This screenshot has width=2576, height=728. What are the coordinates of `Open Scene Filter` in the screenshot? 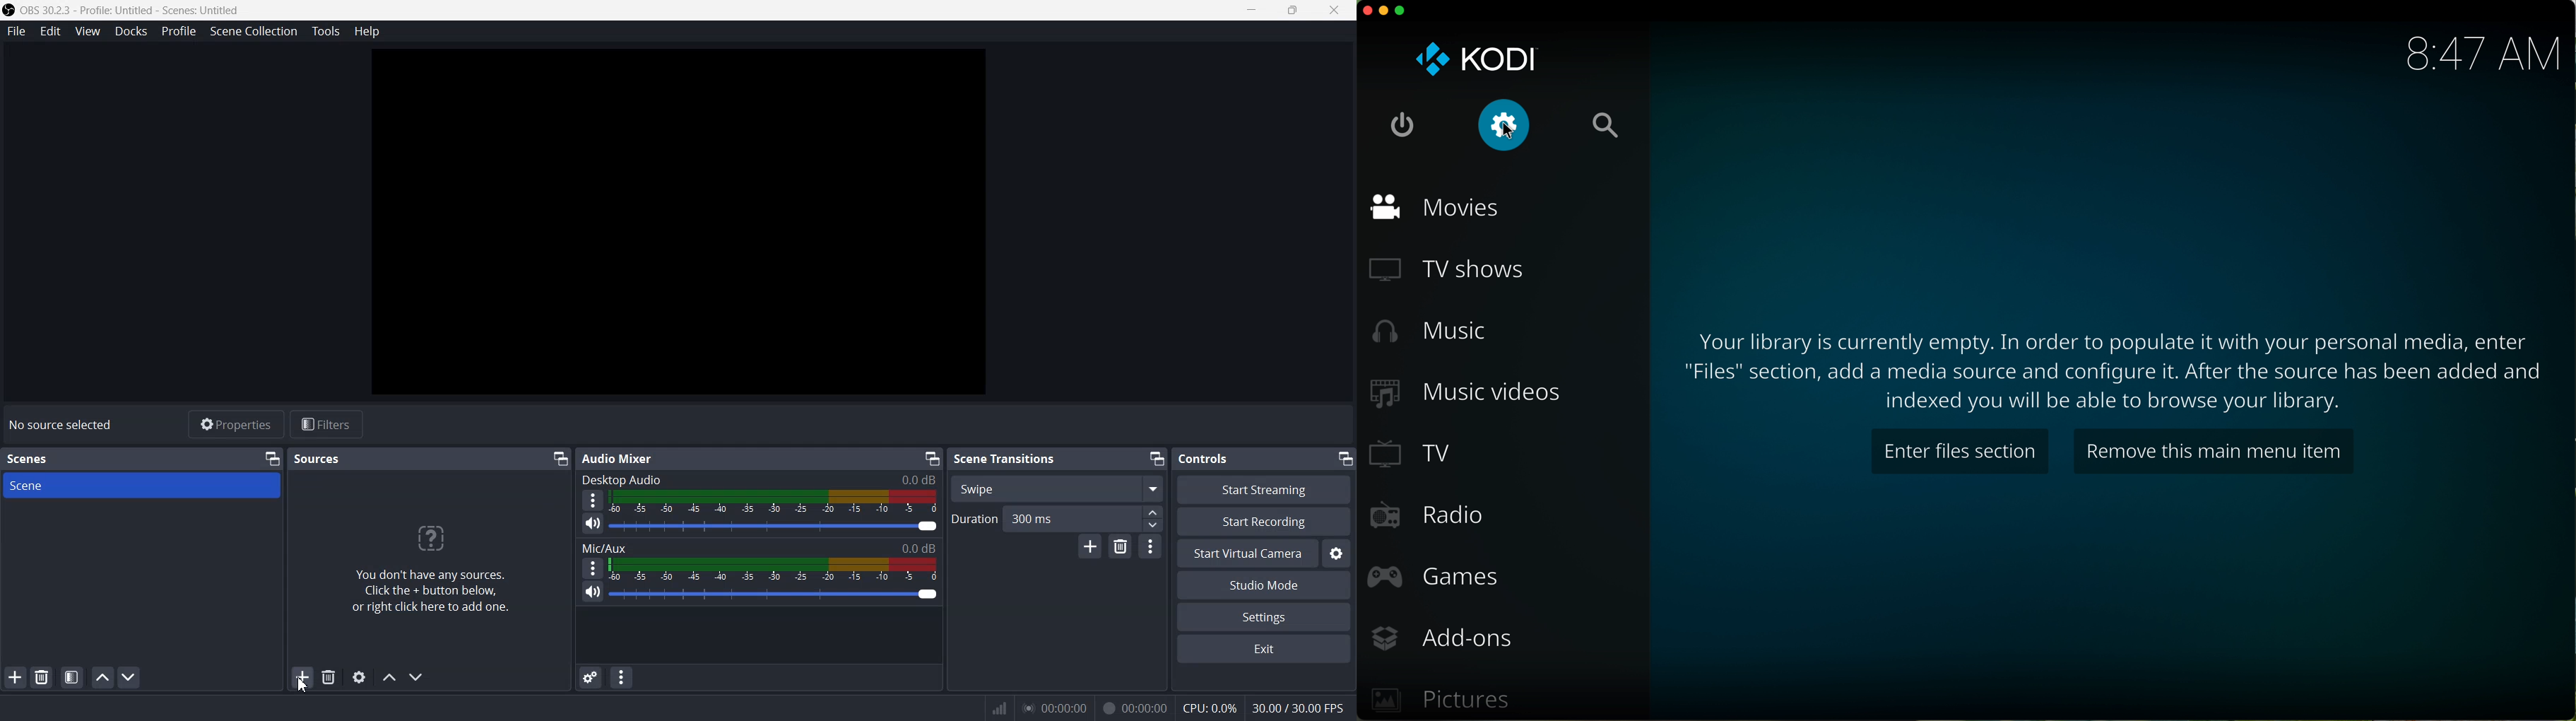 It's located at (72, 677).